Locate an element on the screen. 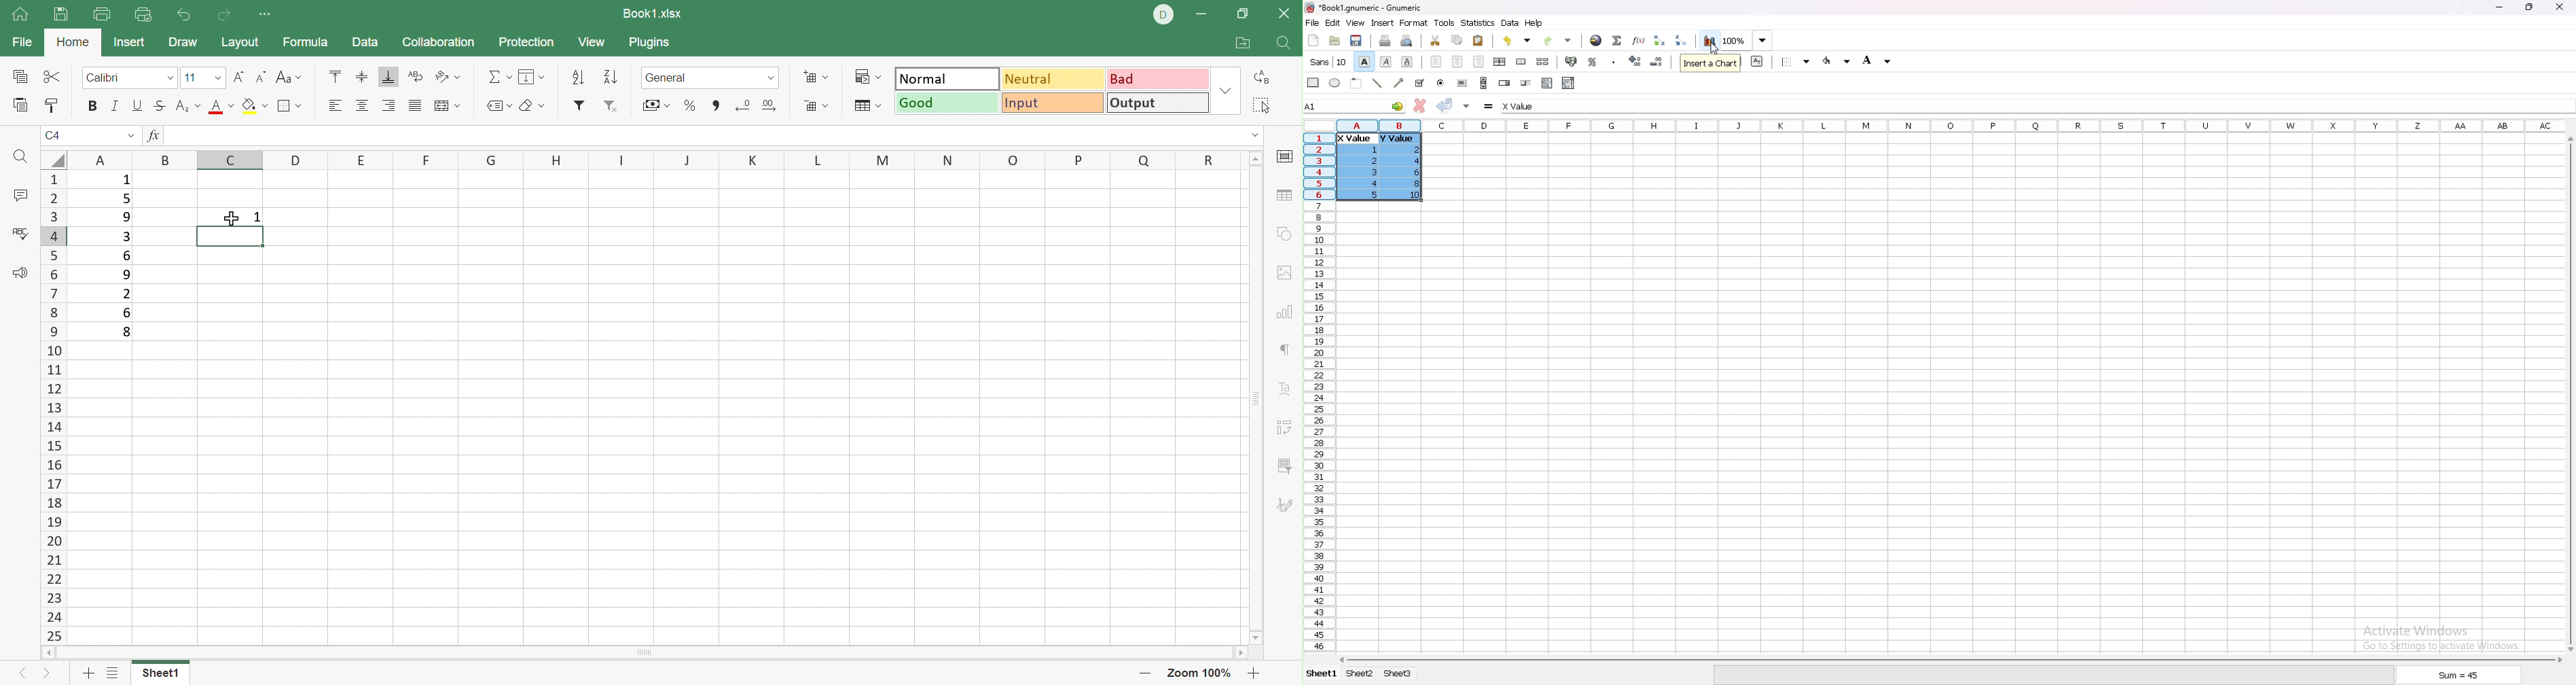 This screenshot has height=700, width=2576. Filter is located at coordinates (578, 106).